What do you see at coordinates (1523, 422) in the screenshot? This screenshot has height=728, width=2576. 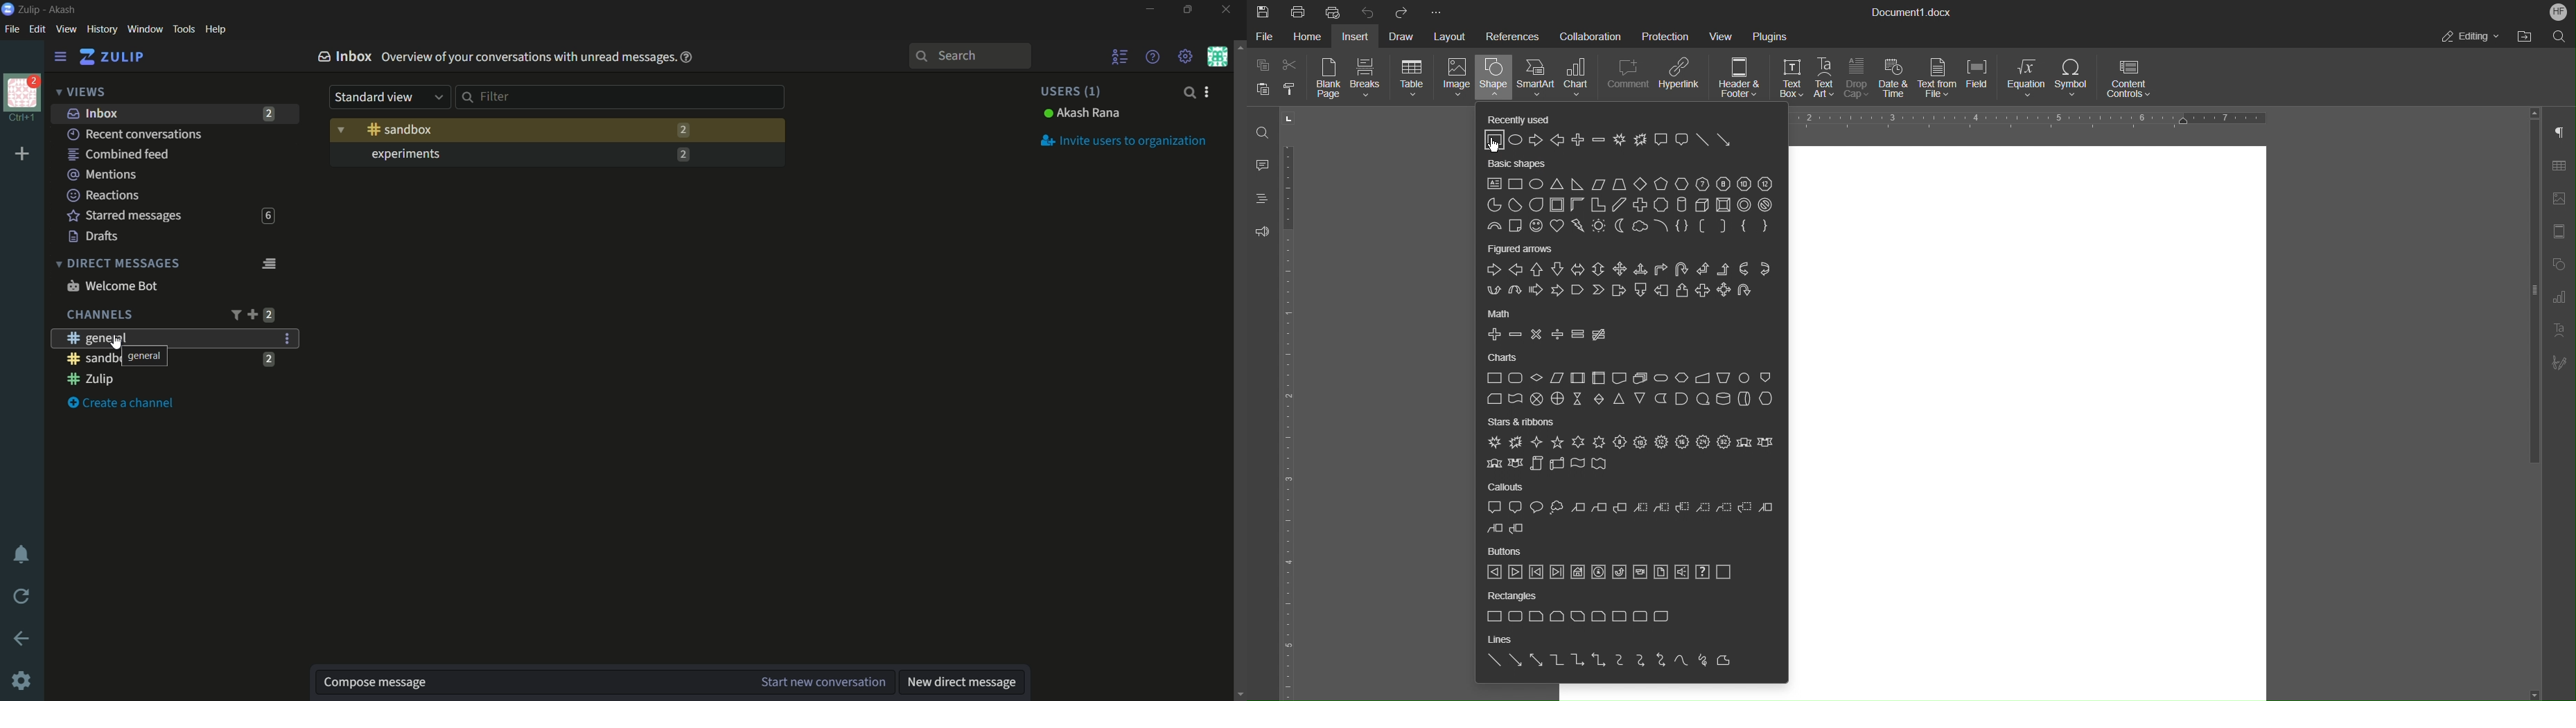 I see `Stars and Ribbons` at bounding box center [1523, 422].